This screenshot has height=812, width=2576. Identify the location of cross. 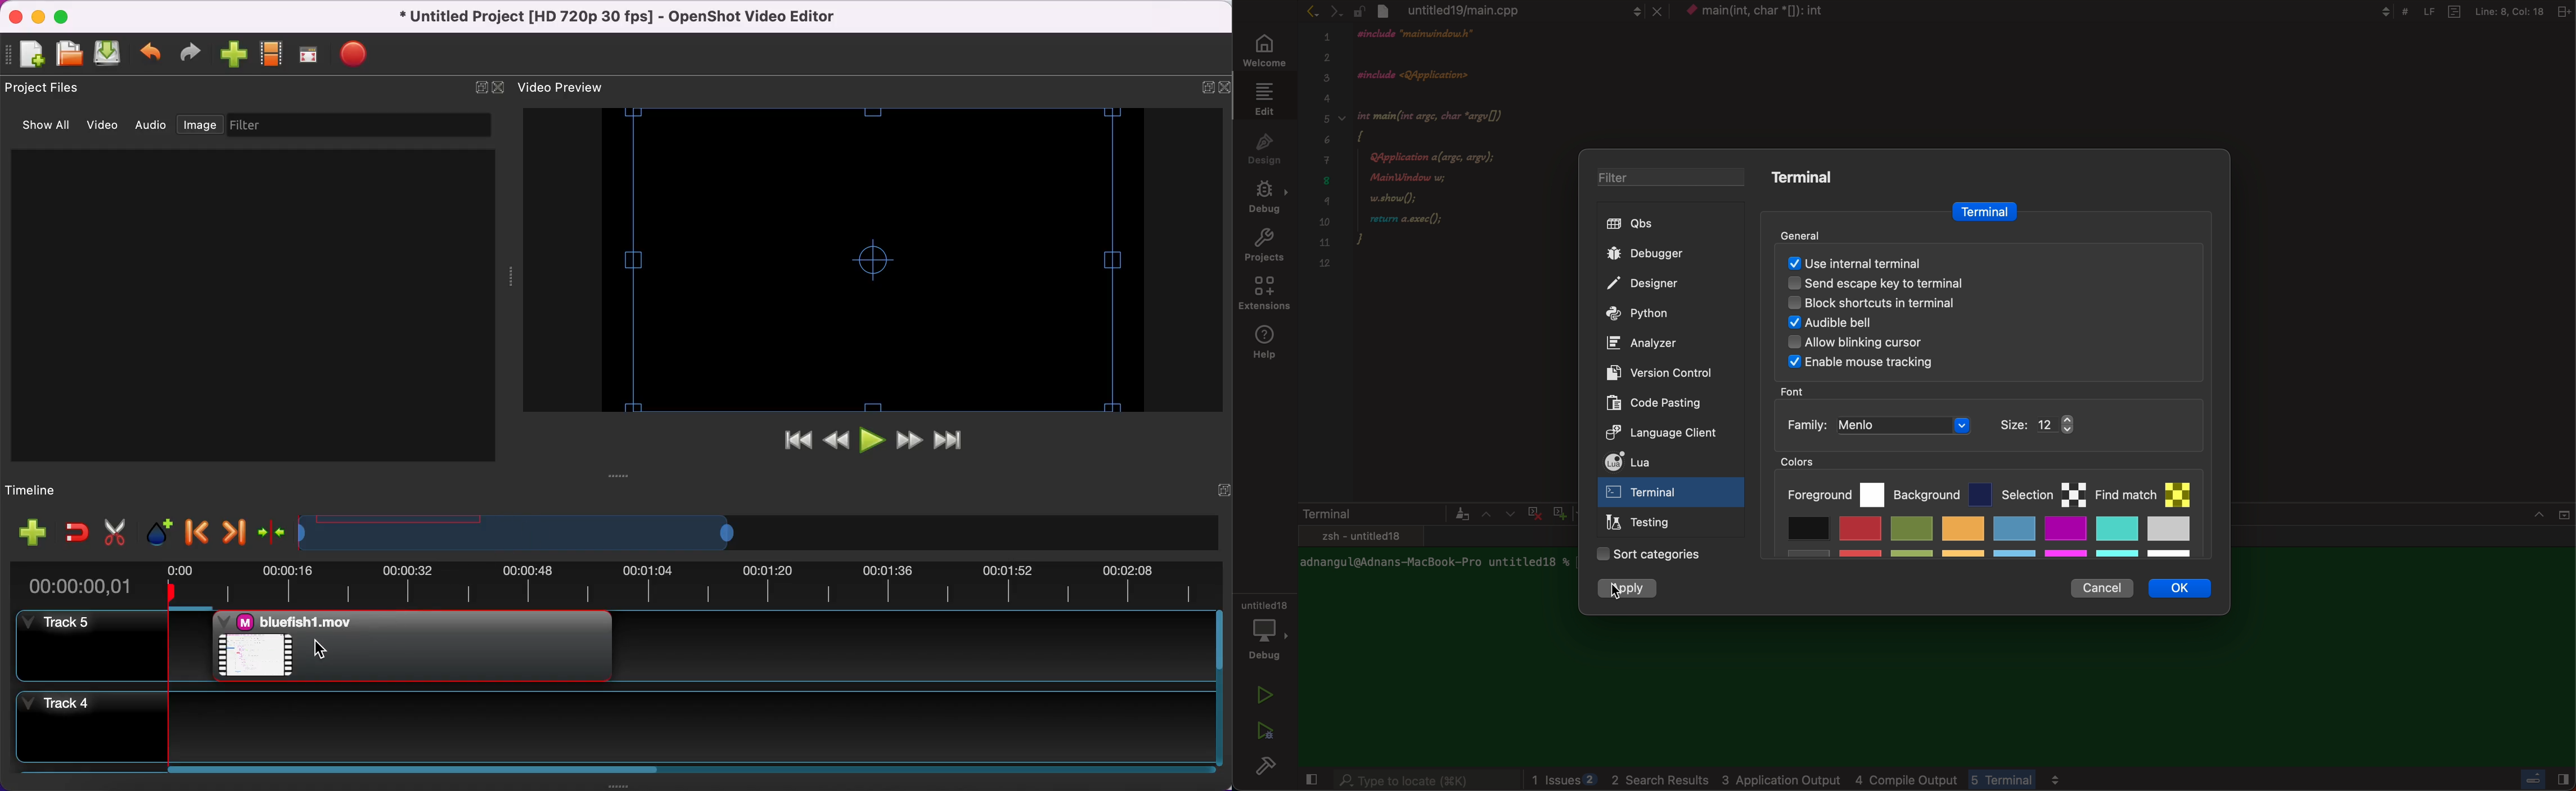
(1532, 511).